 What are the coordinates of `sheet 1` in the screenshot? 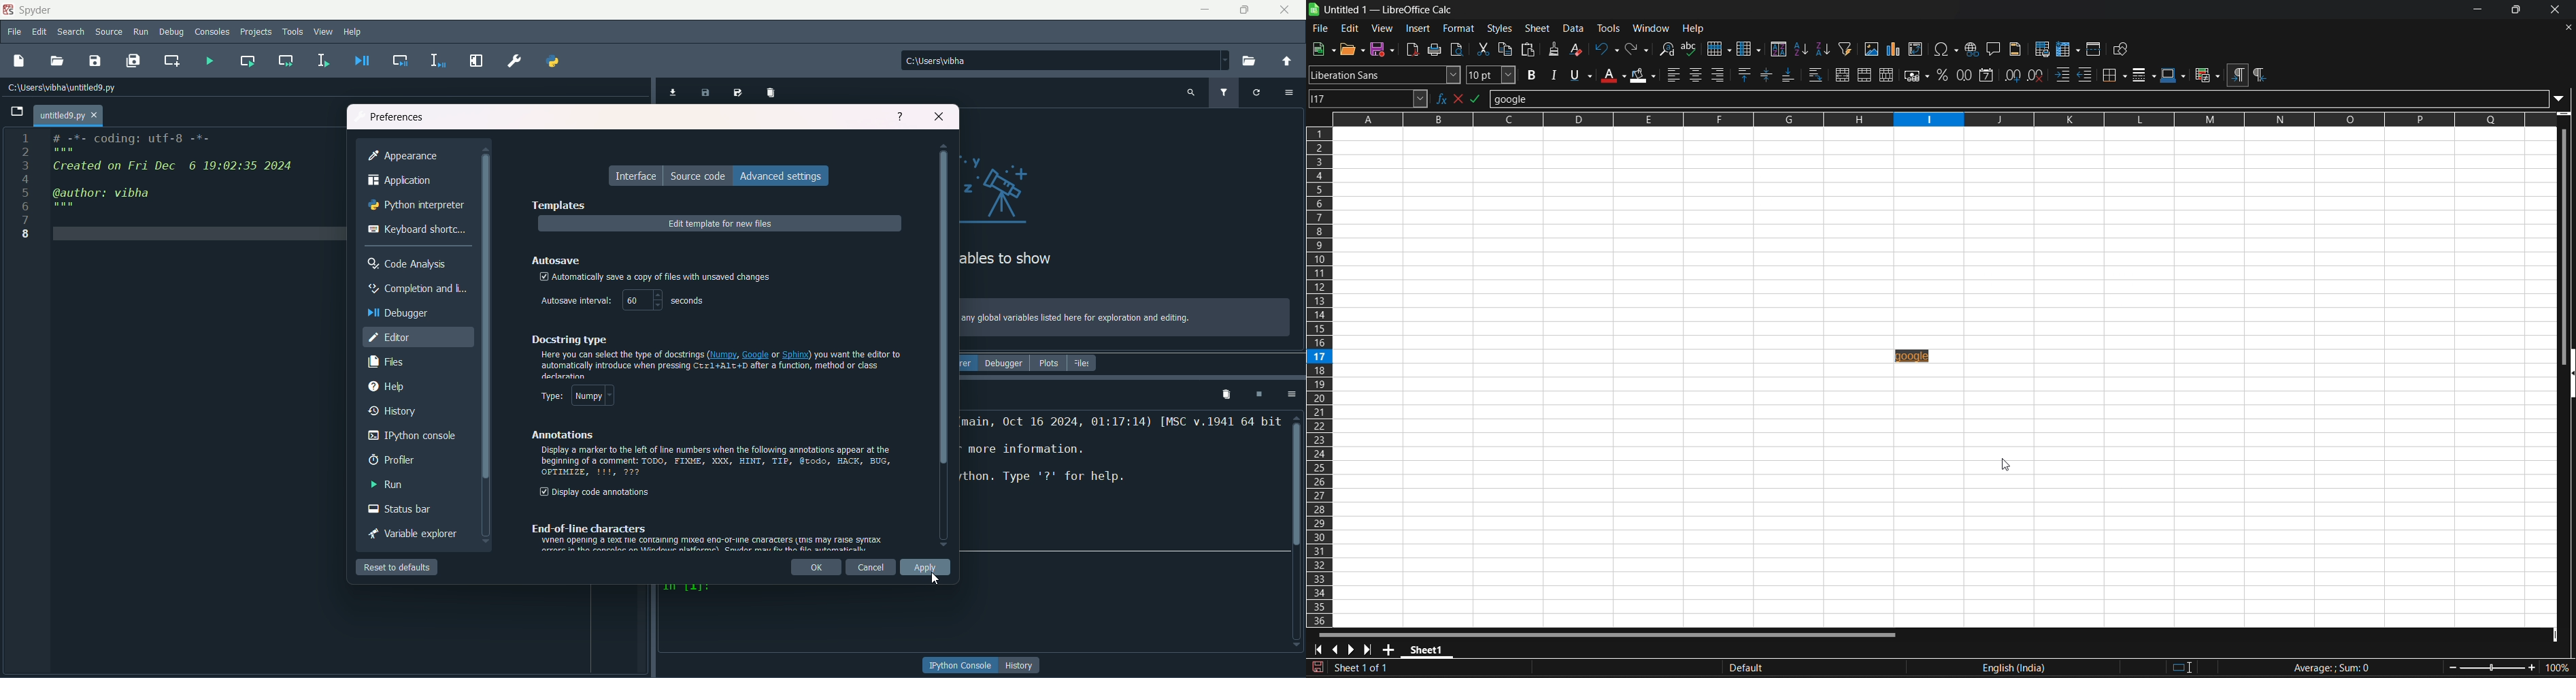 It's located at (1427, 649).